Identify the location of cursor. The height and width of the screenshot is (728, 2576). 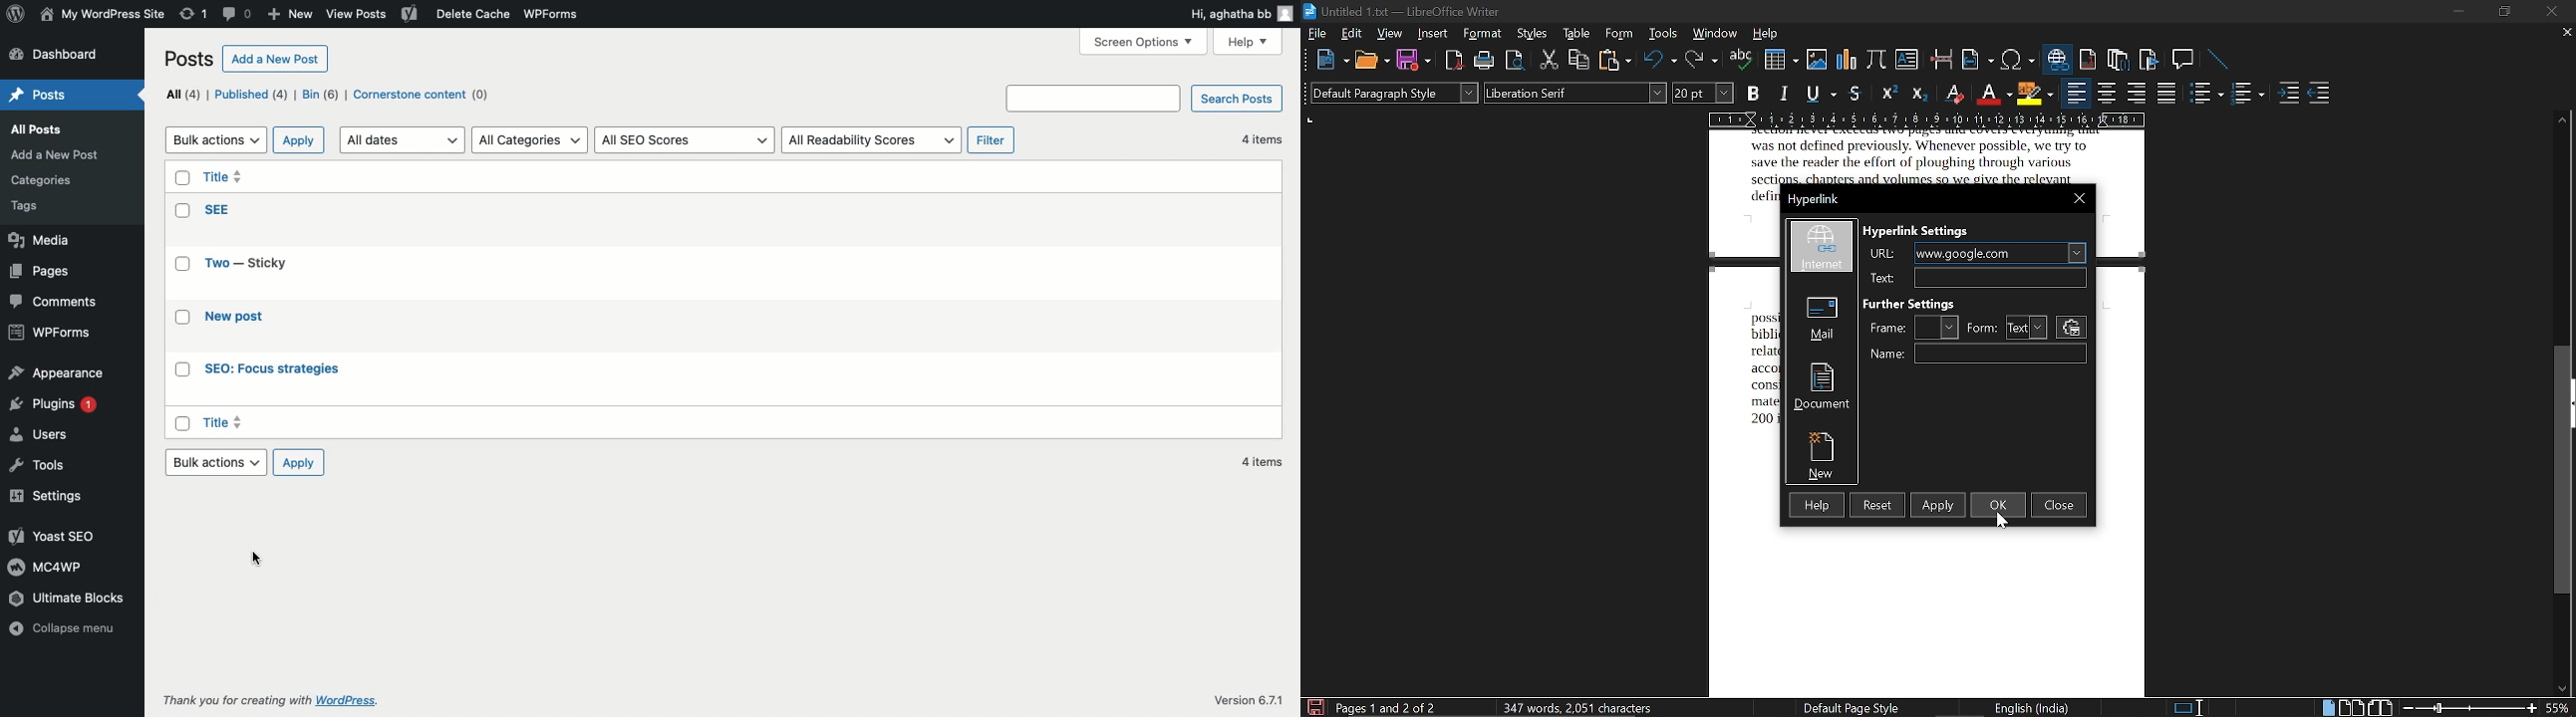
(259, 560).